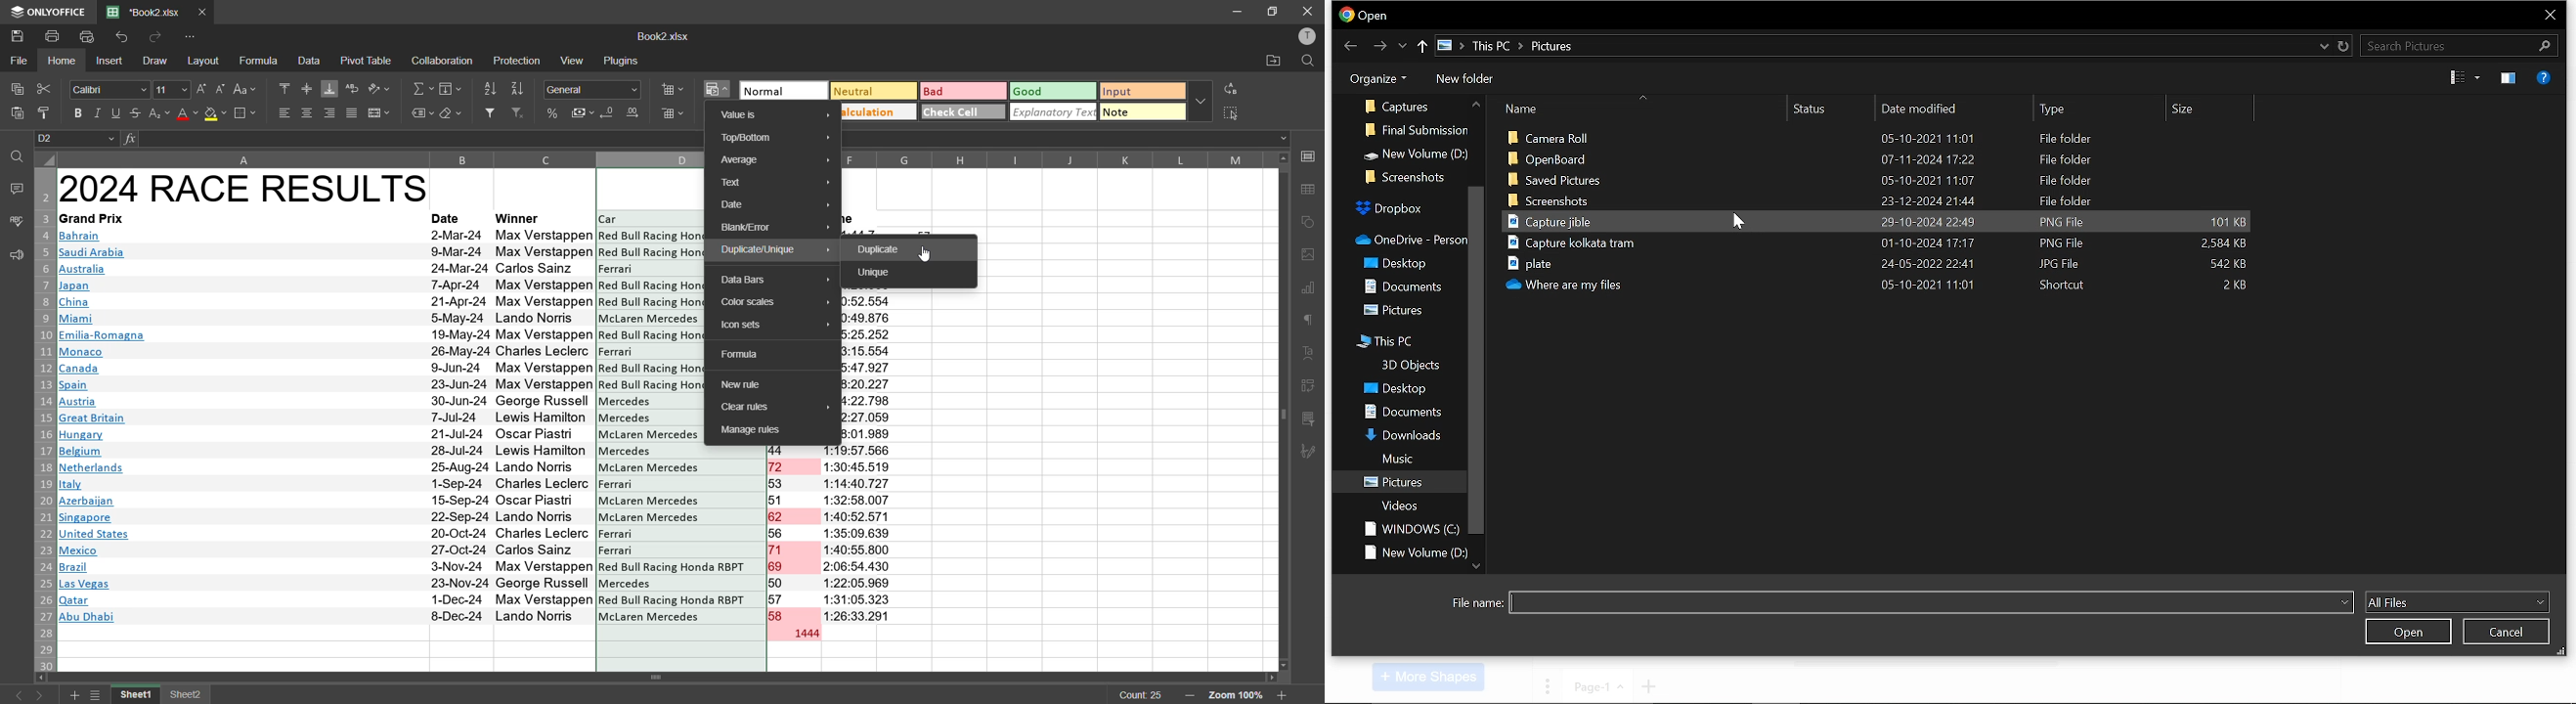 This screenshot has width=2576, height=728. What do you see at coordinates (1397, 102) in the screenshot?
I see `folders` at bounding box center [1397, 102].